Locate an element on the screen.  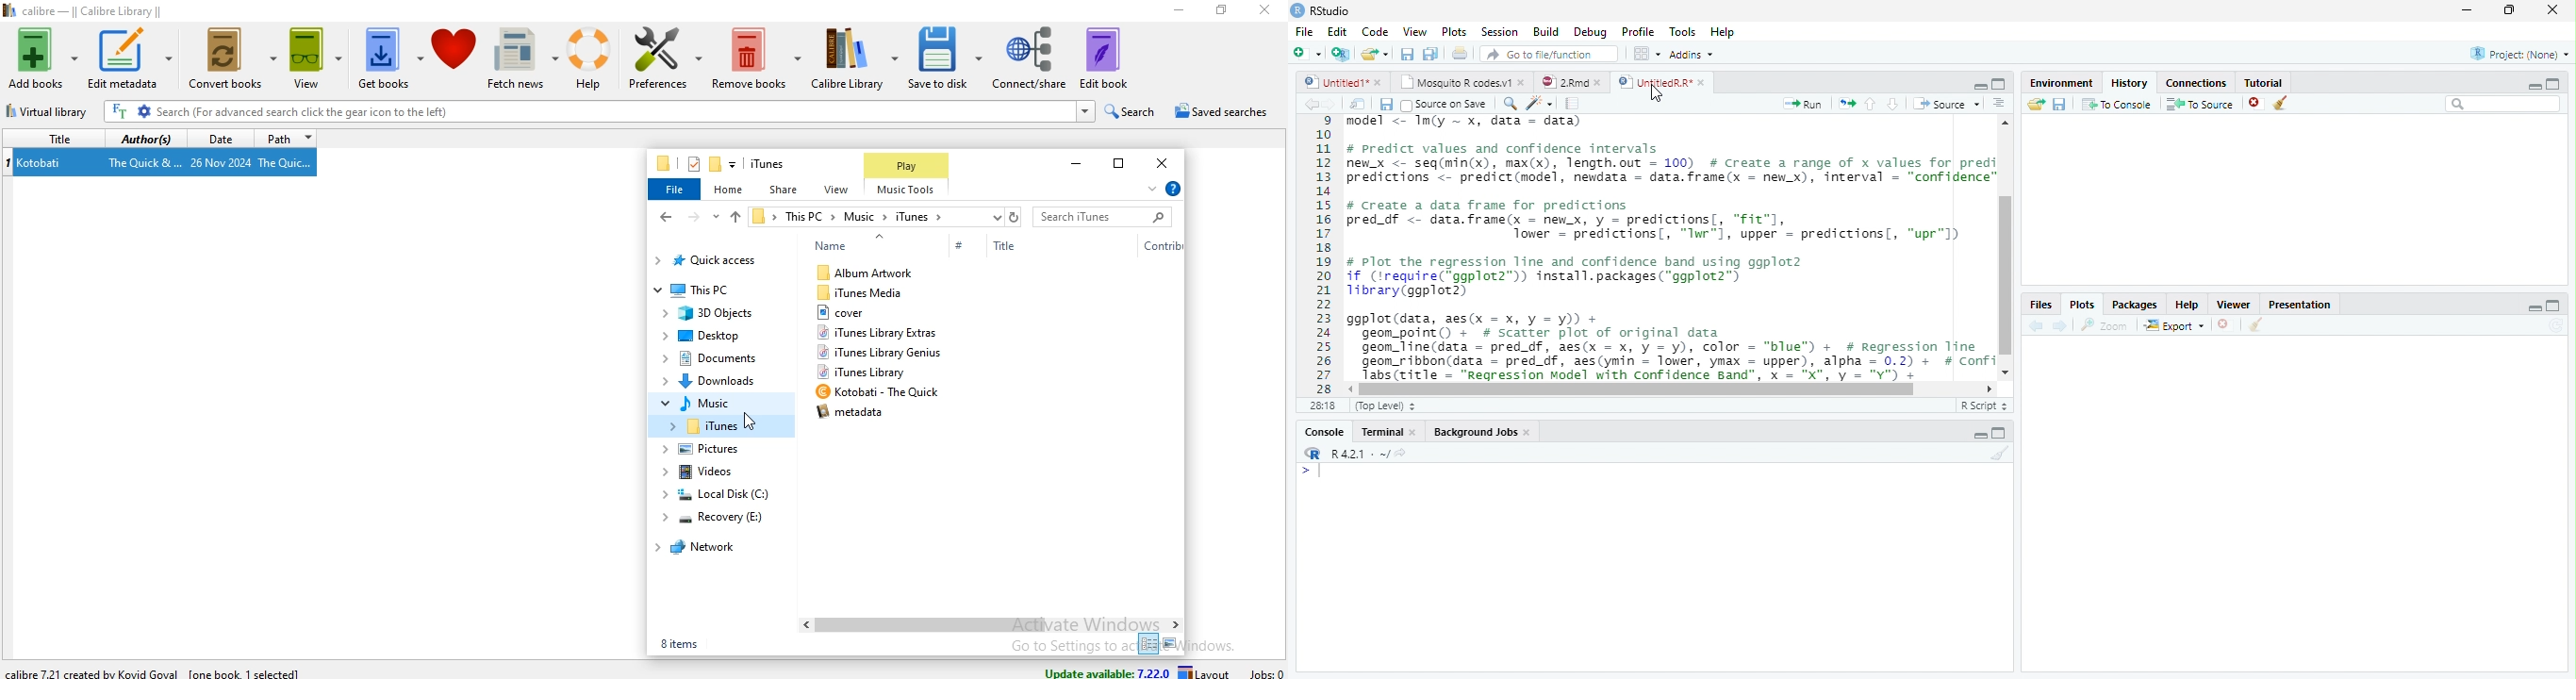
Pages is located at coordinates (1576, 105).